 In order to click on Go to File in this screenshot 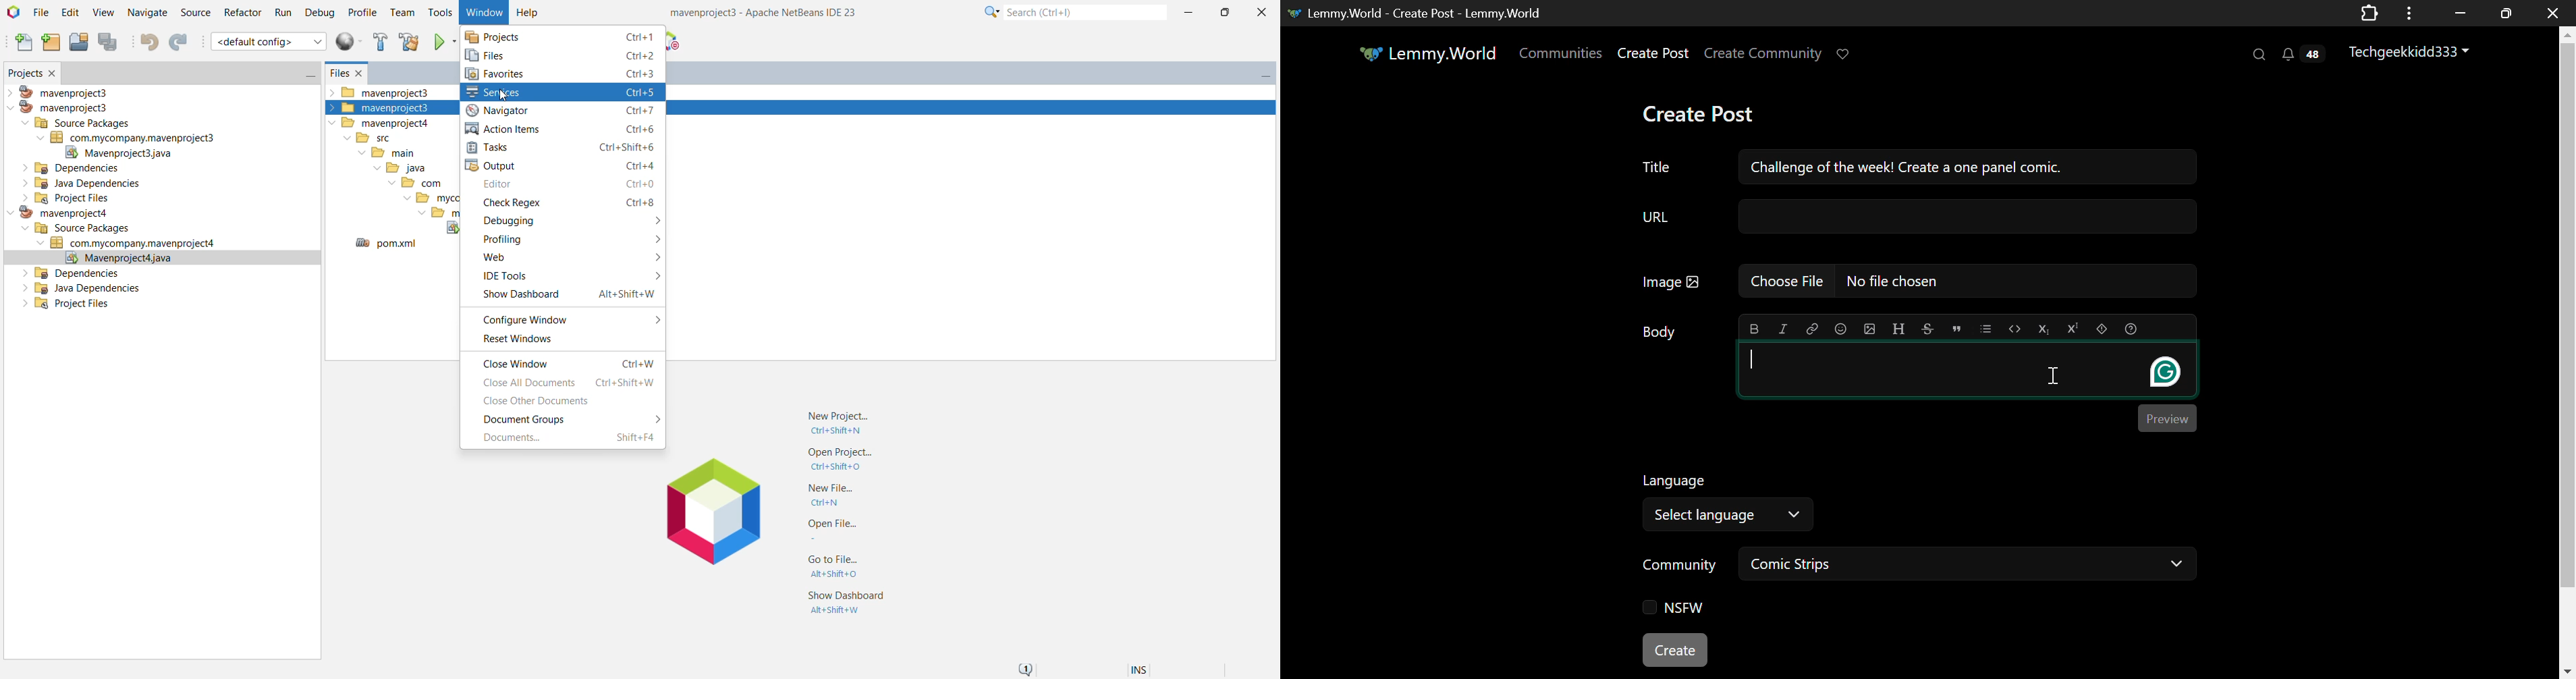, I will do `click(833, 565)`.